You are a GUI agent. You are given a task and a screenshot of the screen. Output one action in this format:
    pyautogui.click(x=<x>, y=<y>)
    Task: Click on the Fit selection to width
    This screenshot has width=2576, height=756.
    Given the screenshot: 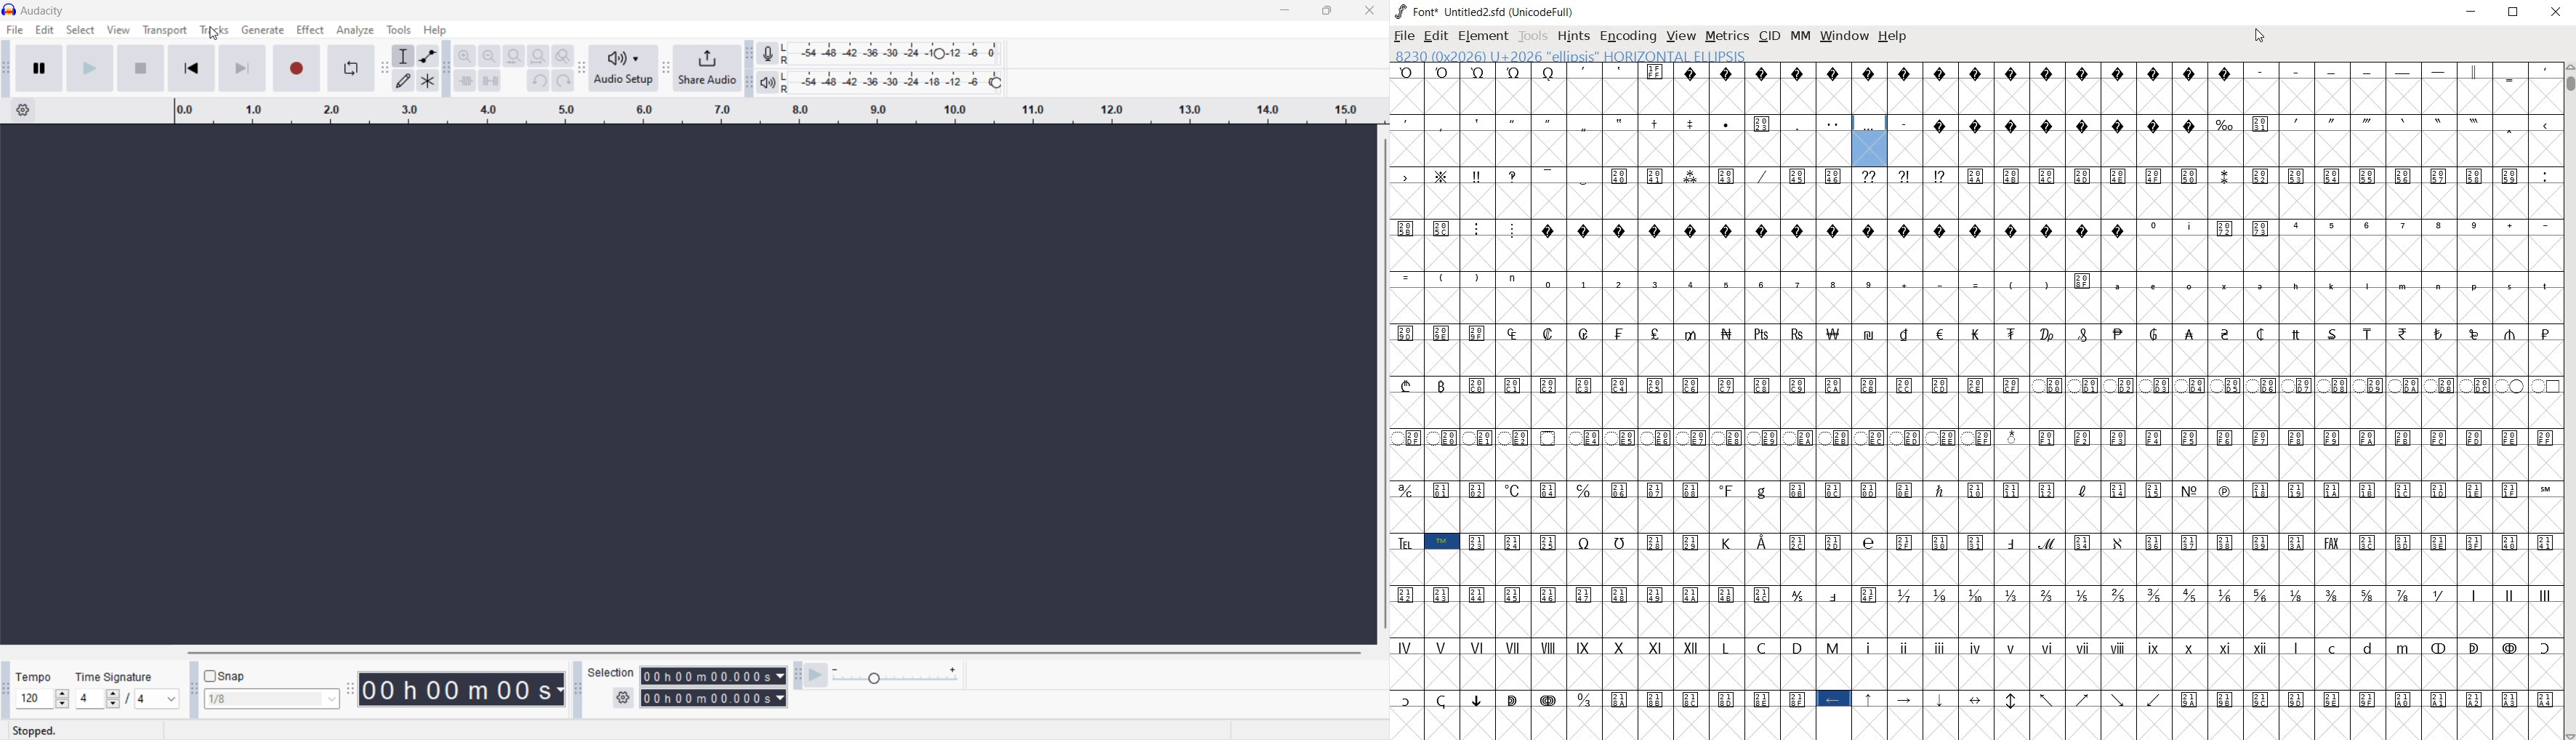 What is the action you would take?
    pyautogui.click(x=516, y=56)
    